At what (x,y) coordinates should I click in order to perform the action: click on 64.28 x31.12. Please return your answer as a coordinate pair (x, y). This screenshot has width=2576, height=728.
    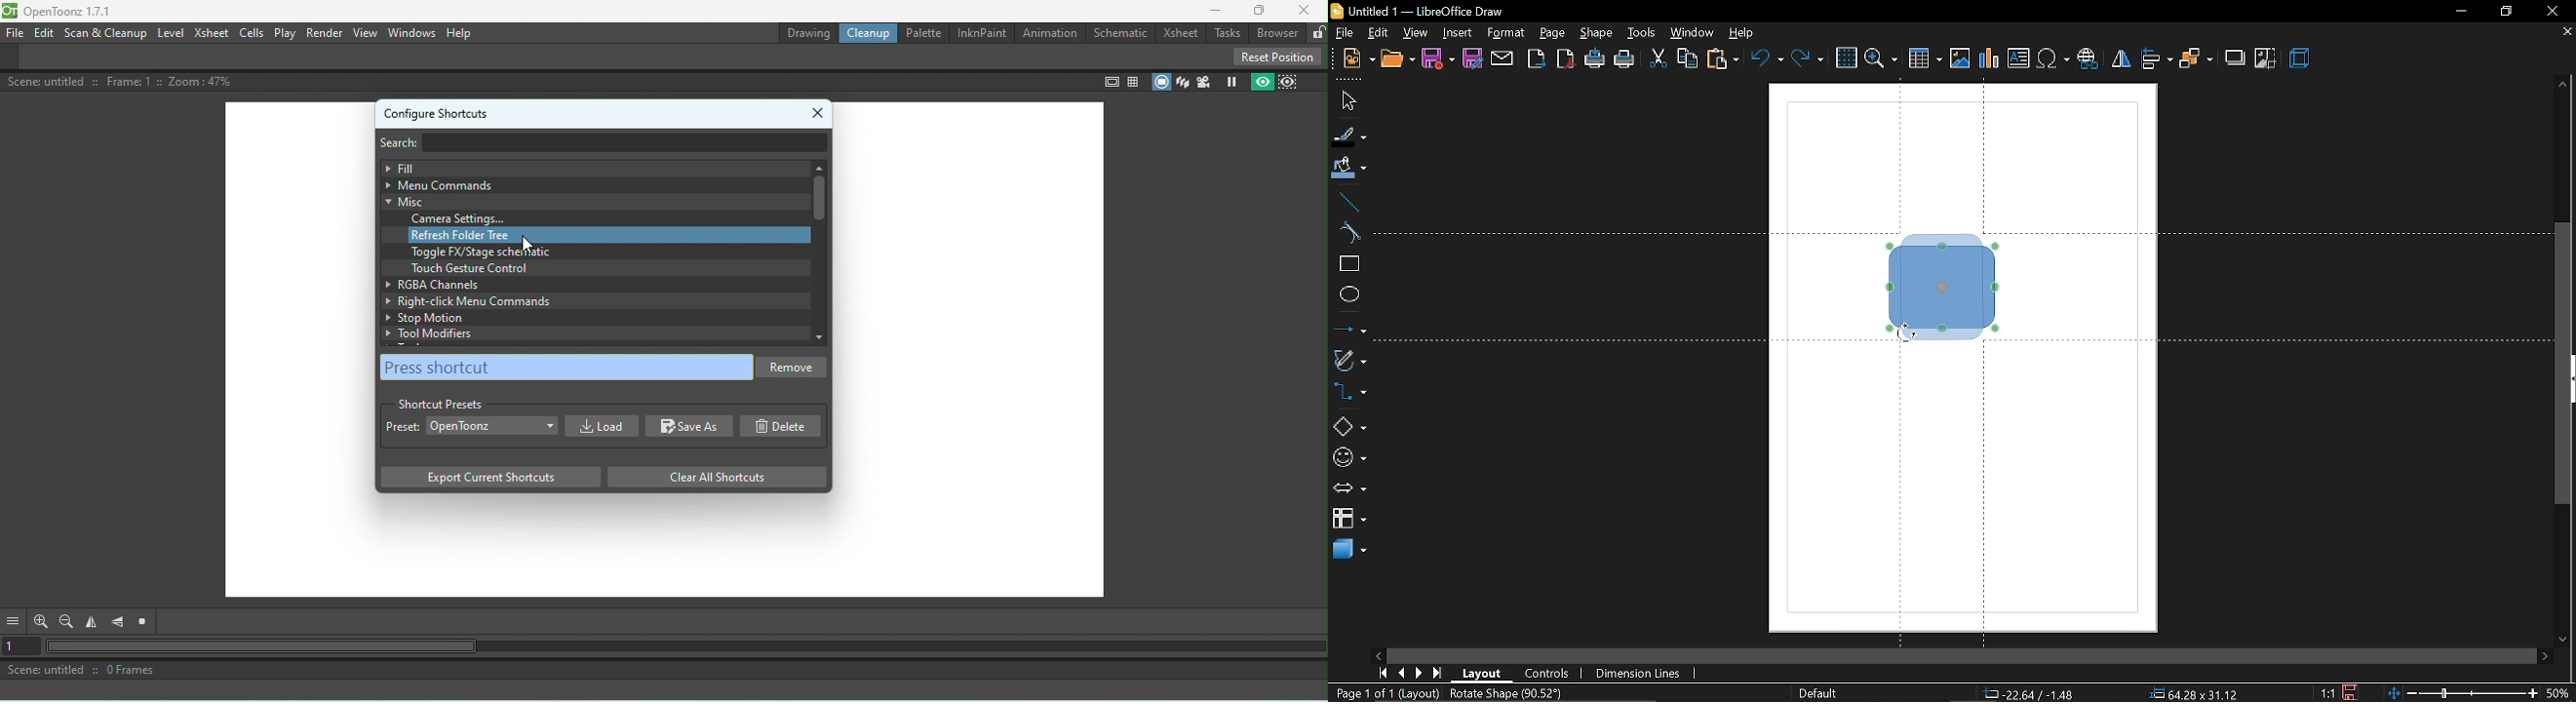
    Looking at the image, I should click on (2188, 694).